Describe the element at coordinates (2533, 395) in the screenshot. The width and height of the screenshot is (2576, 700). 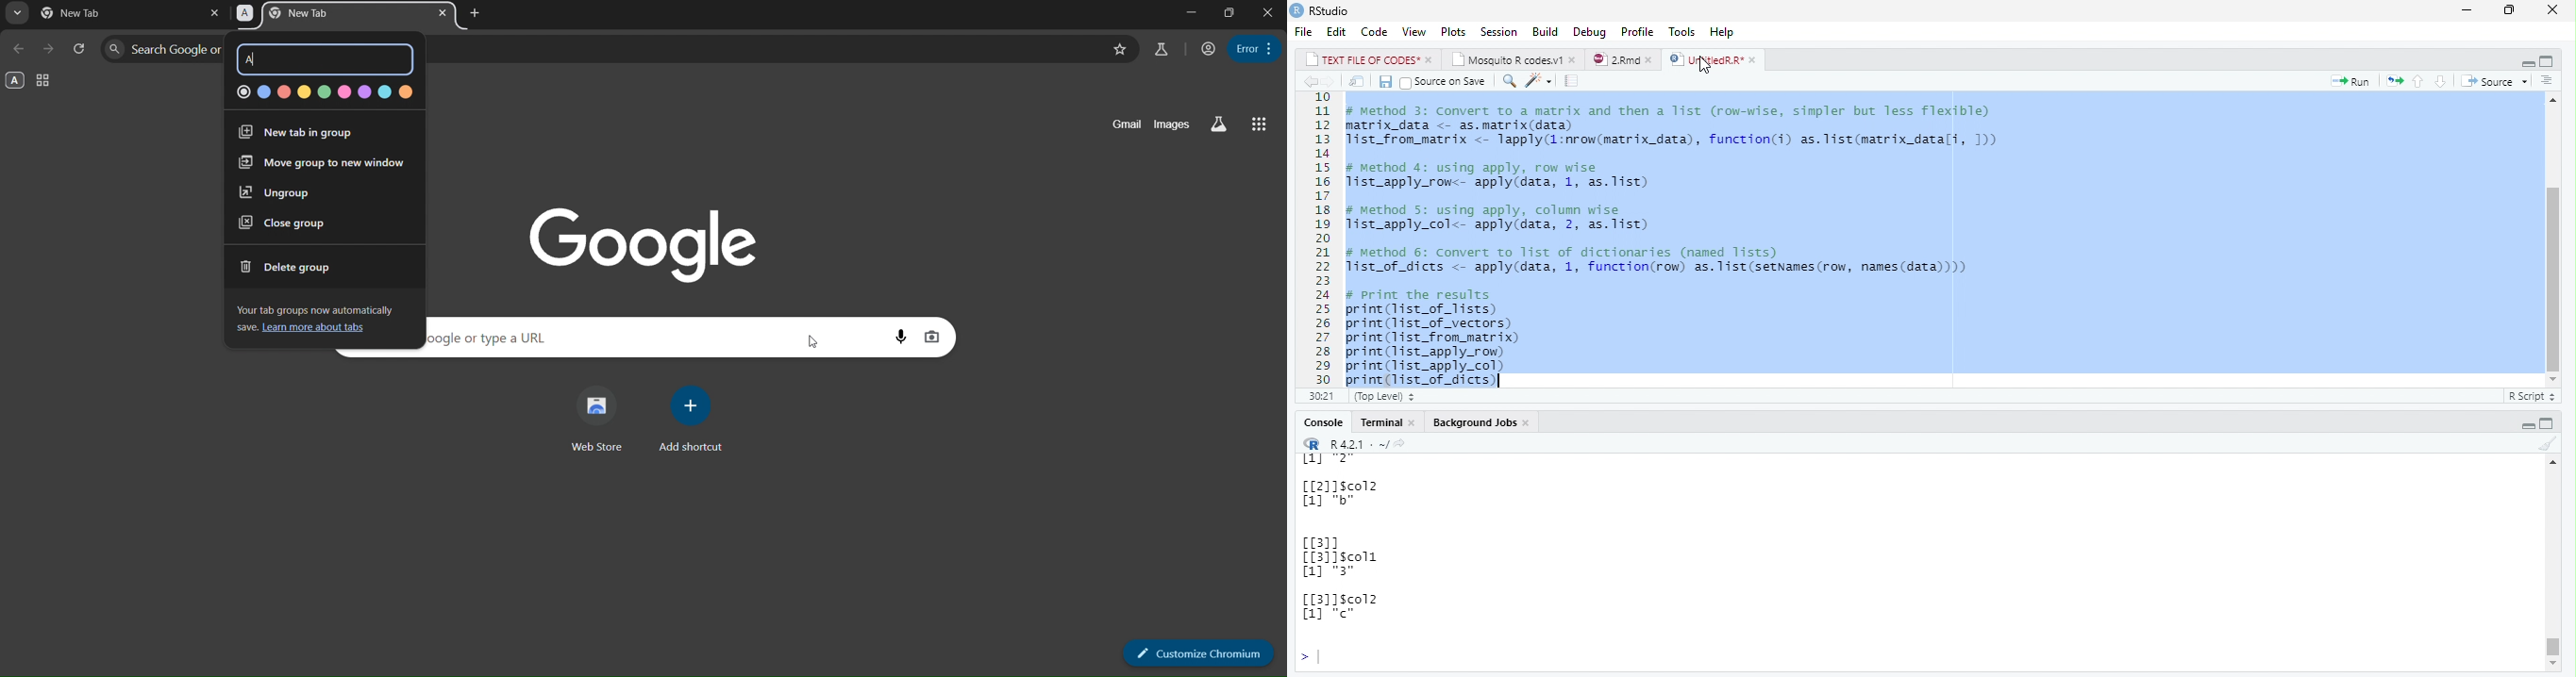
I see `R Script` at that location.